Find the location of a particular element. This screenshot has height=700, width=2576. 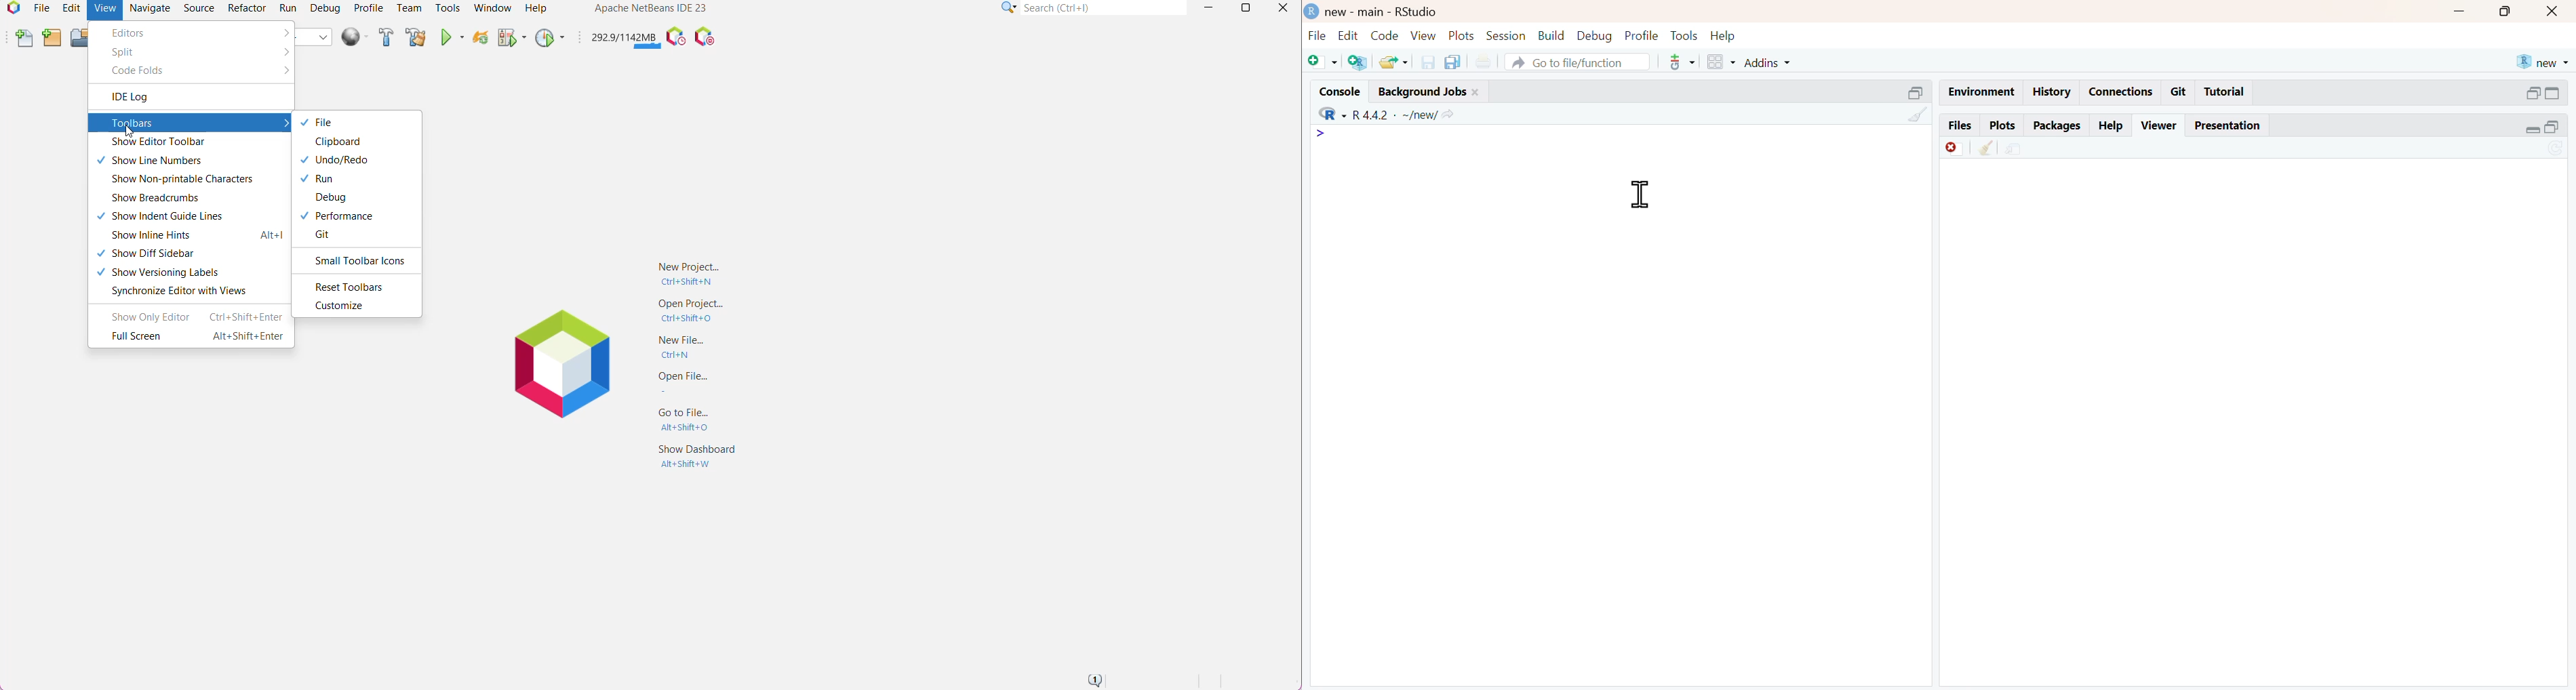

View is located at coordinates (1423, 35).